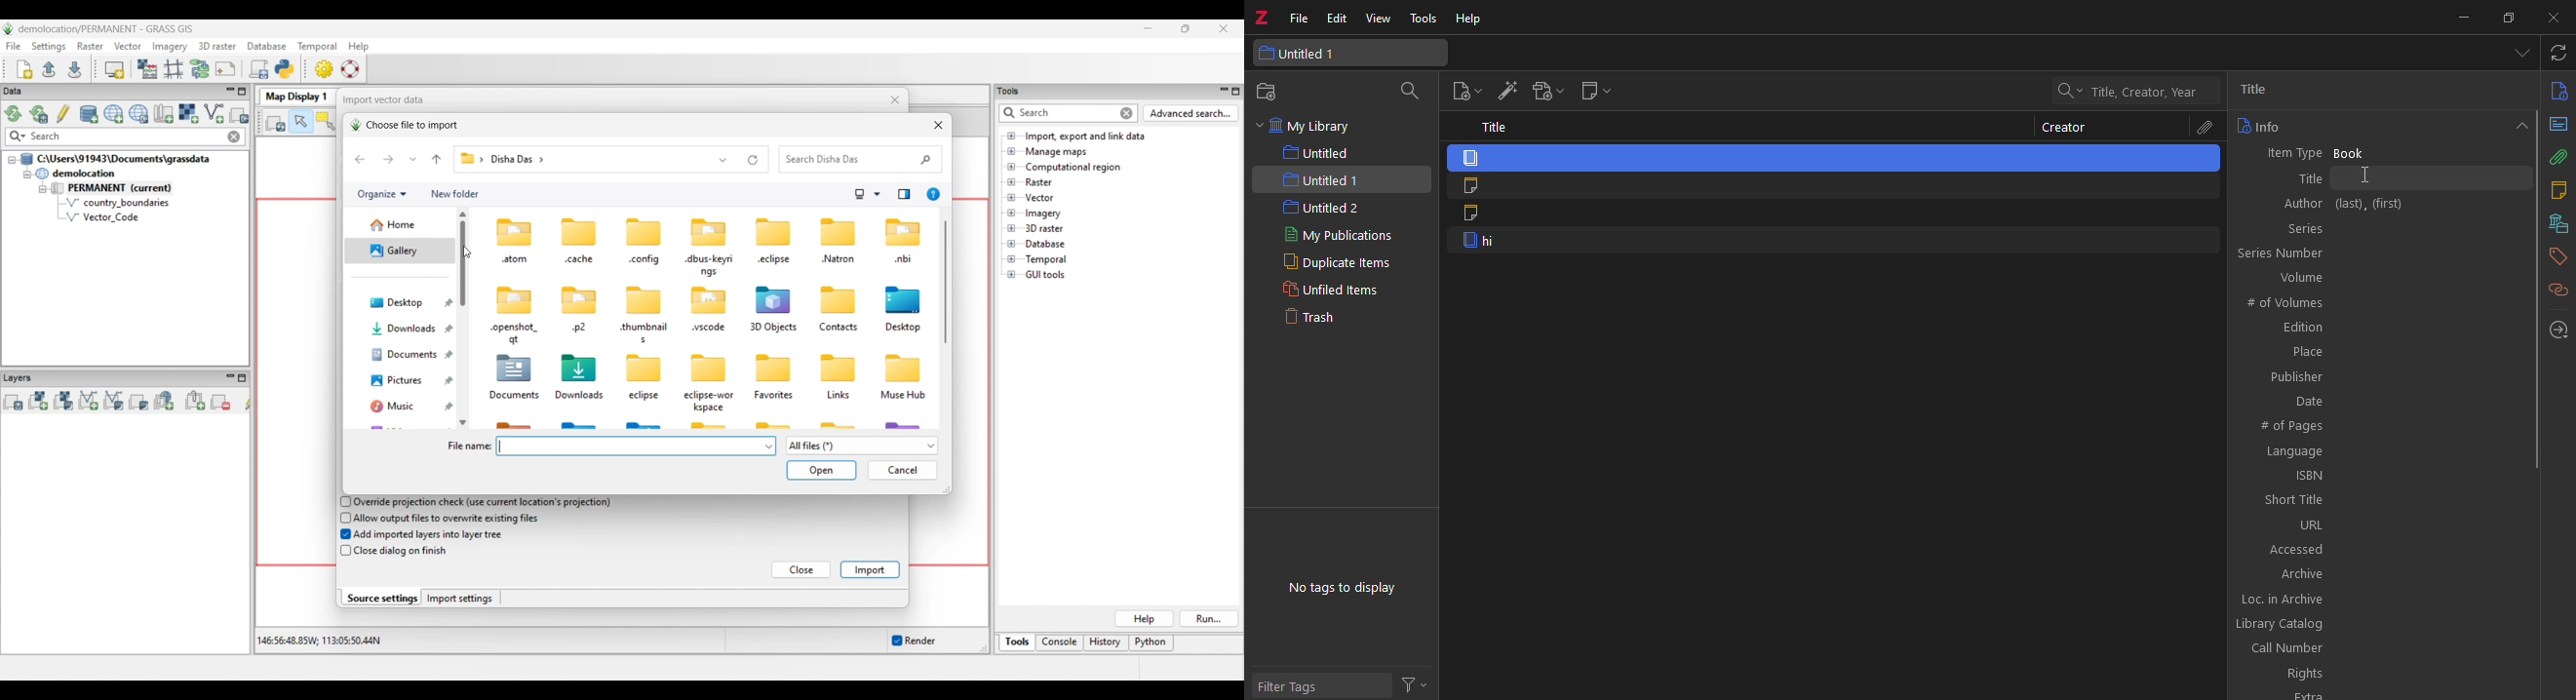  Describe the element at coordinates (2144, 93) in the screenshot. I see `Title, Creator, Year` at that location.